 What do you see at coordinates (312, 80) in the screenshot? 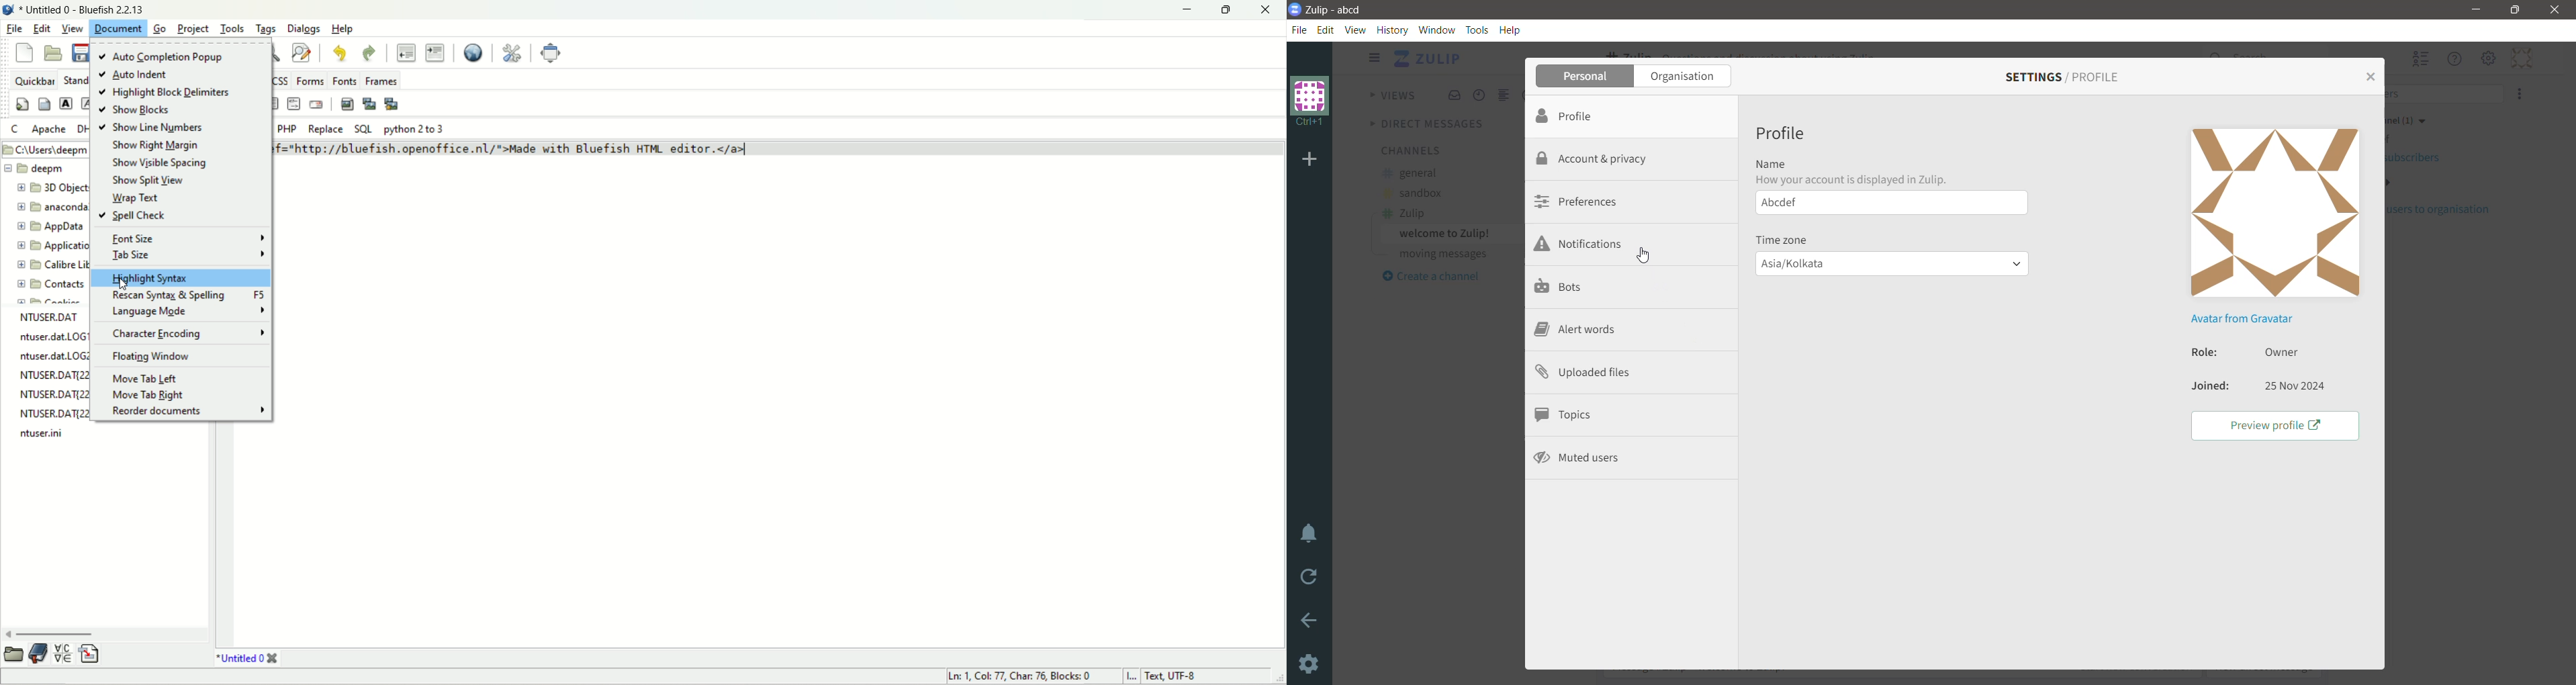
I see `forms` at bounding box center [312, 80].